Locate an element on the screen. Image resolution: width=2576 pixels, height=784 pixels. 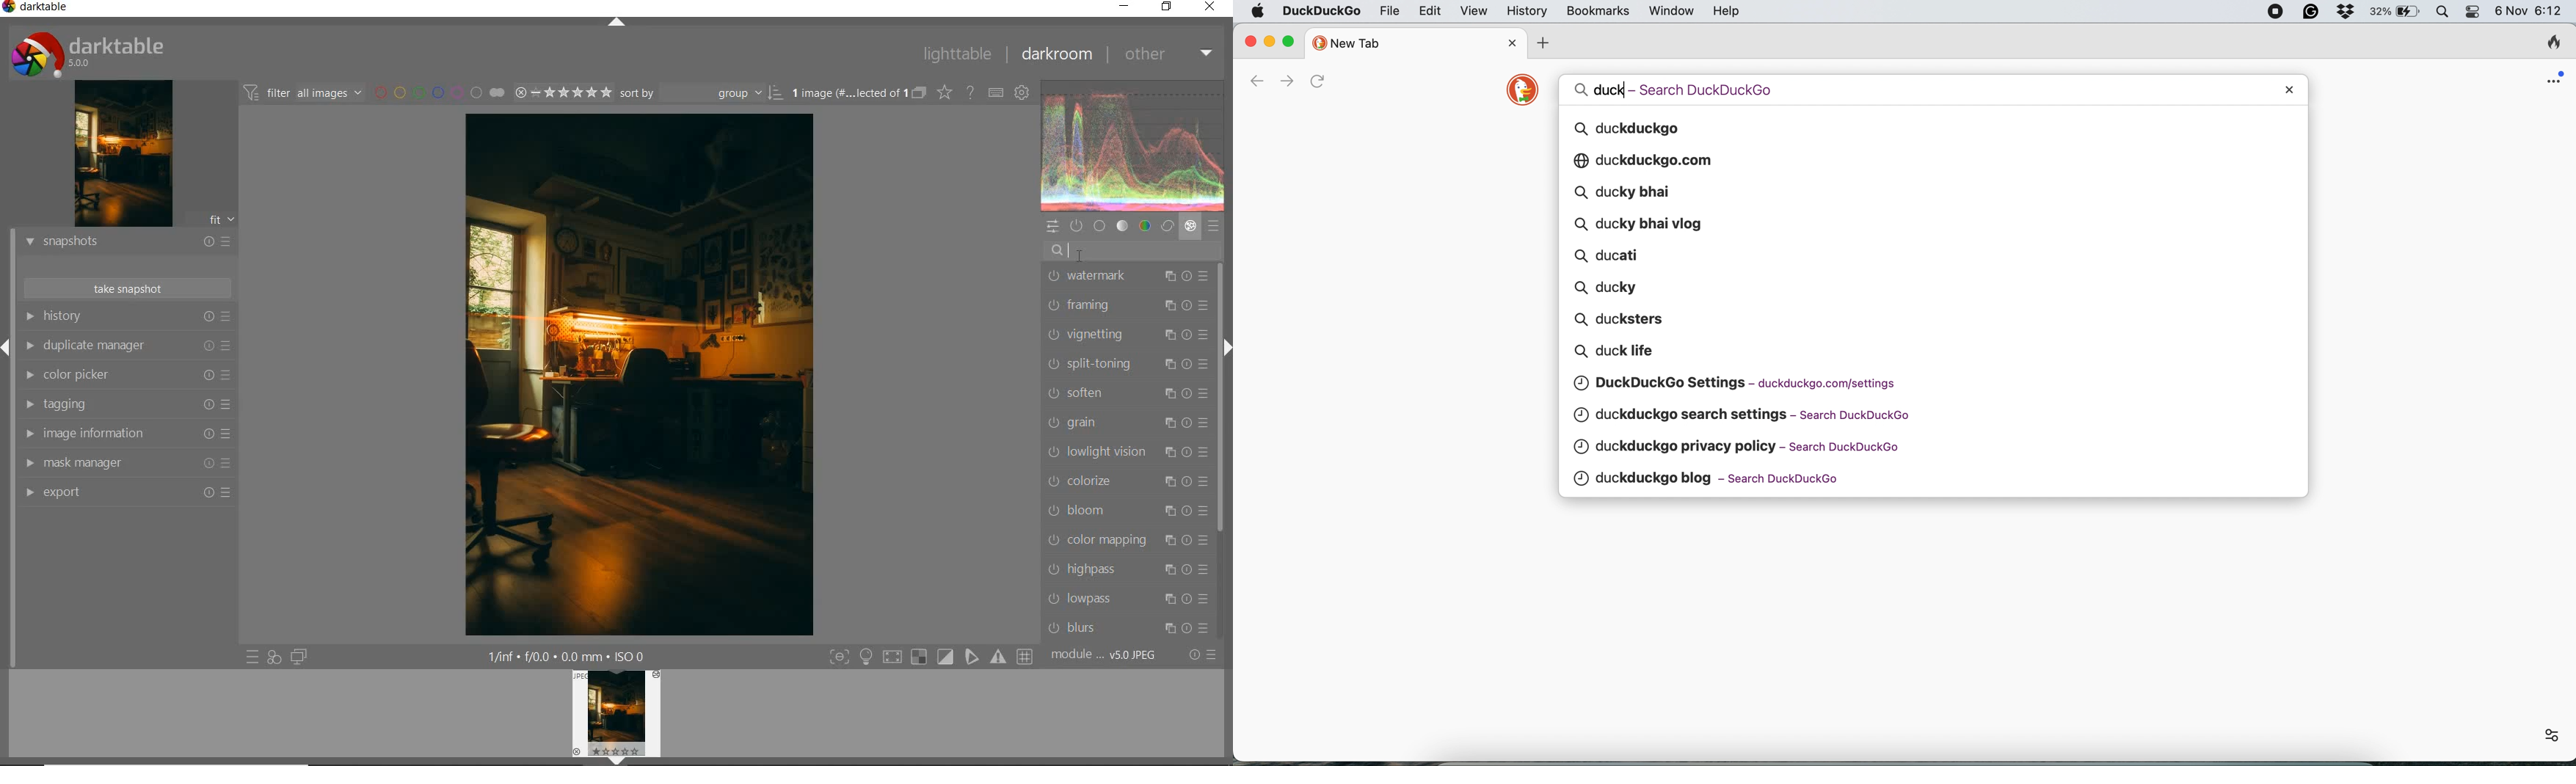
quick access to presets is located at coordinates (250, 657).